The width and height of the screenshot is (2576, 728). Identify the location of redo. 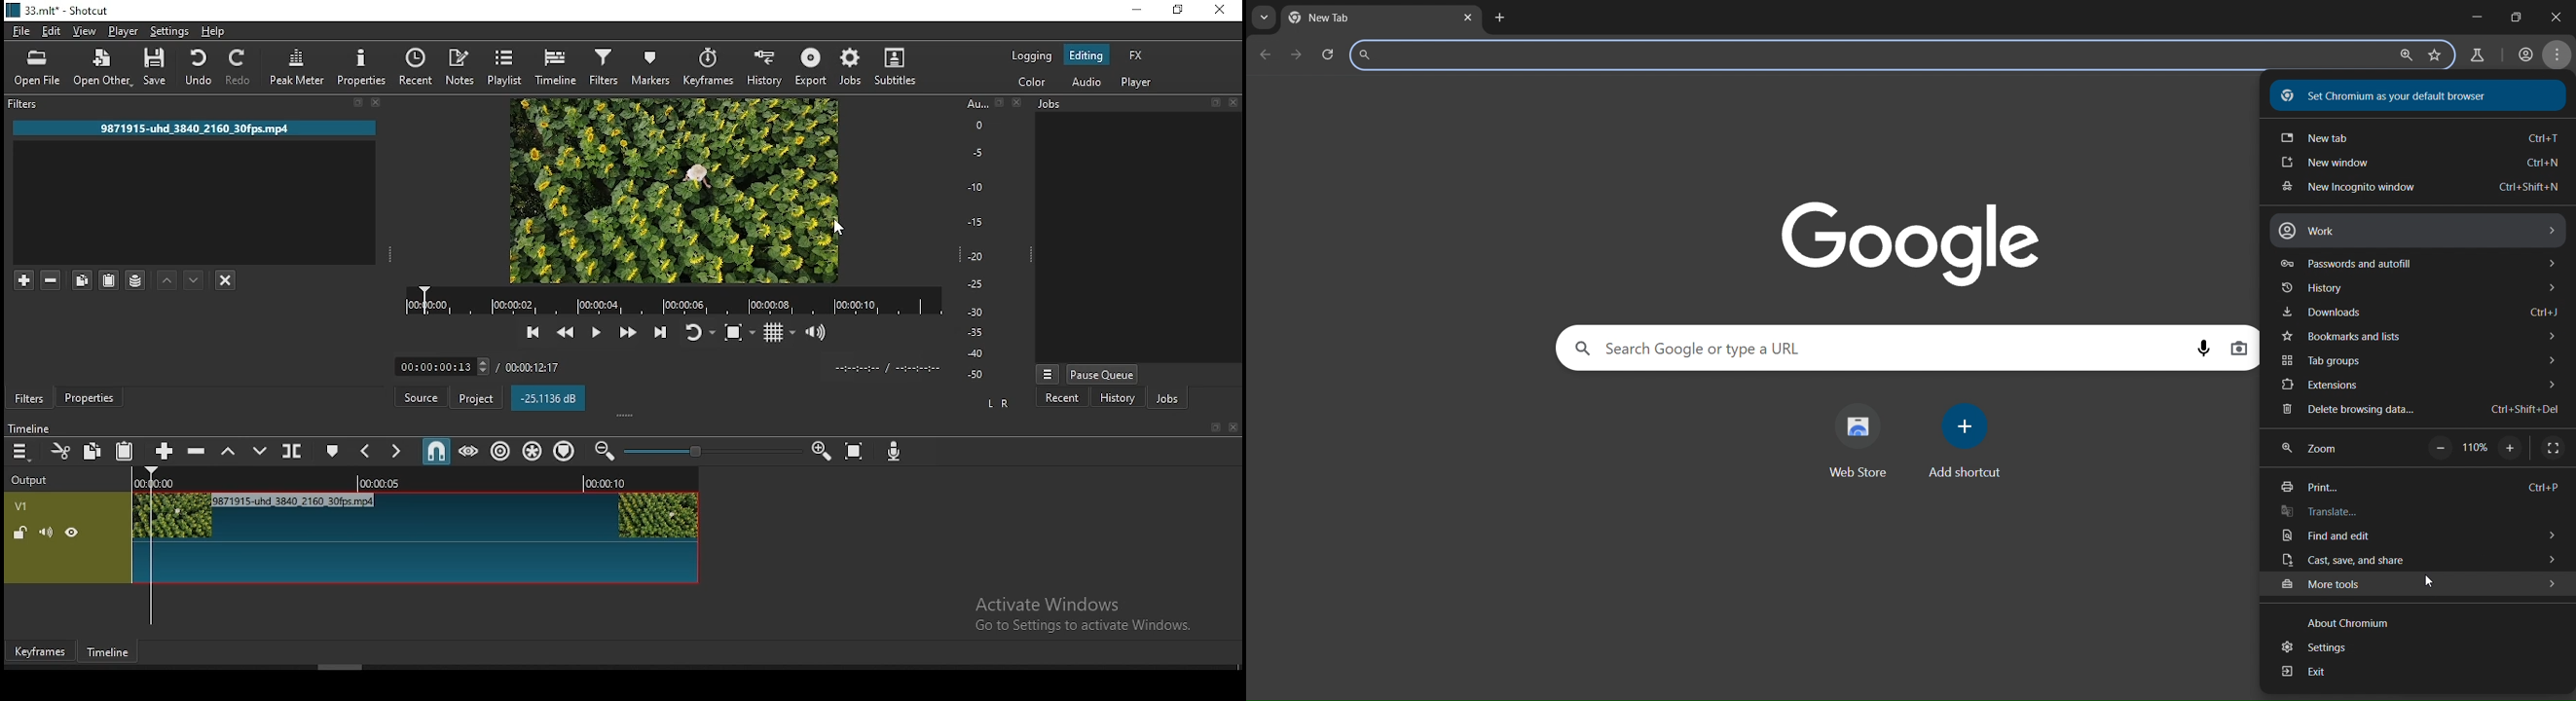
(240, 68).